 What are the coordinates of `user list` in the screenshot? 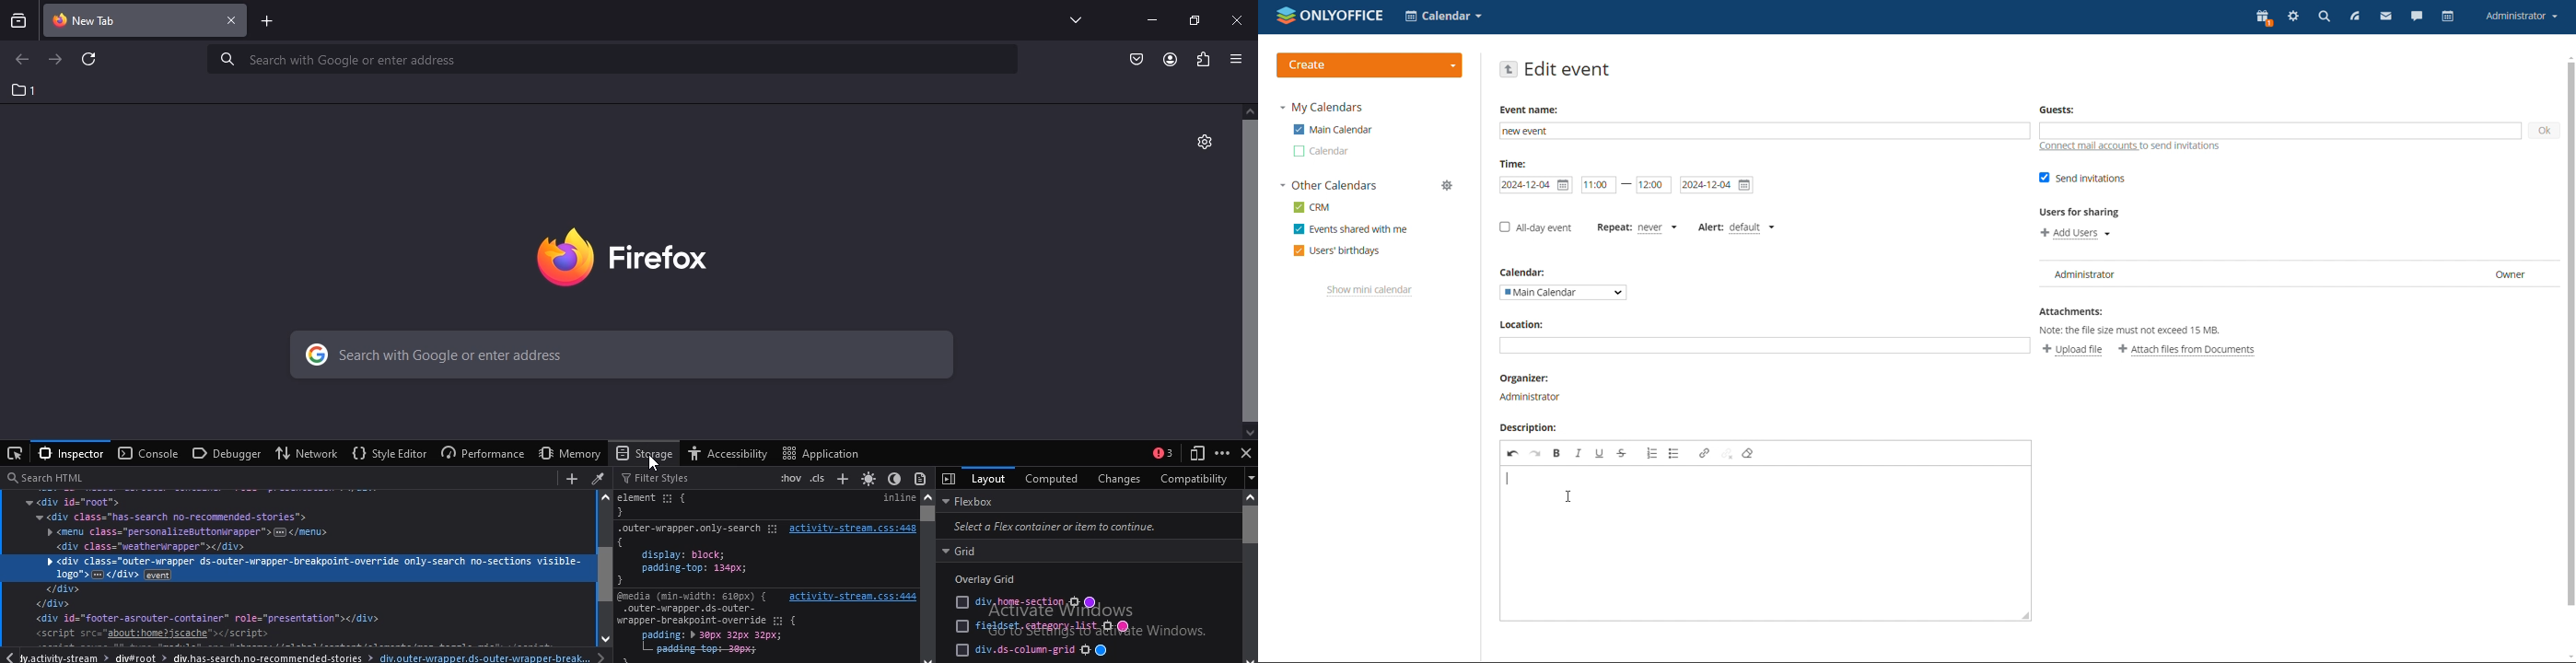 It's located at (2295, 273).